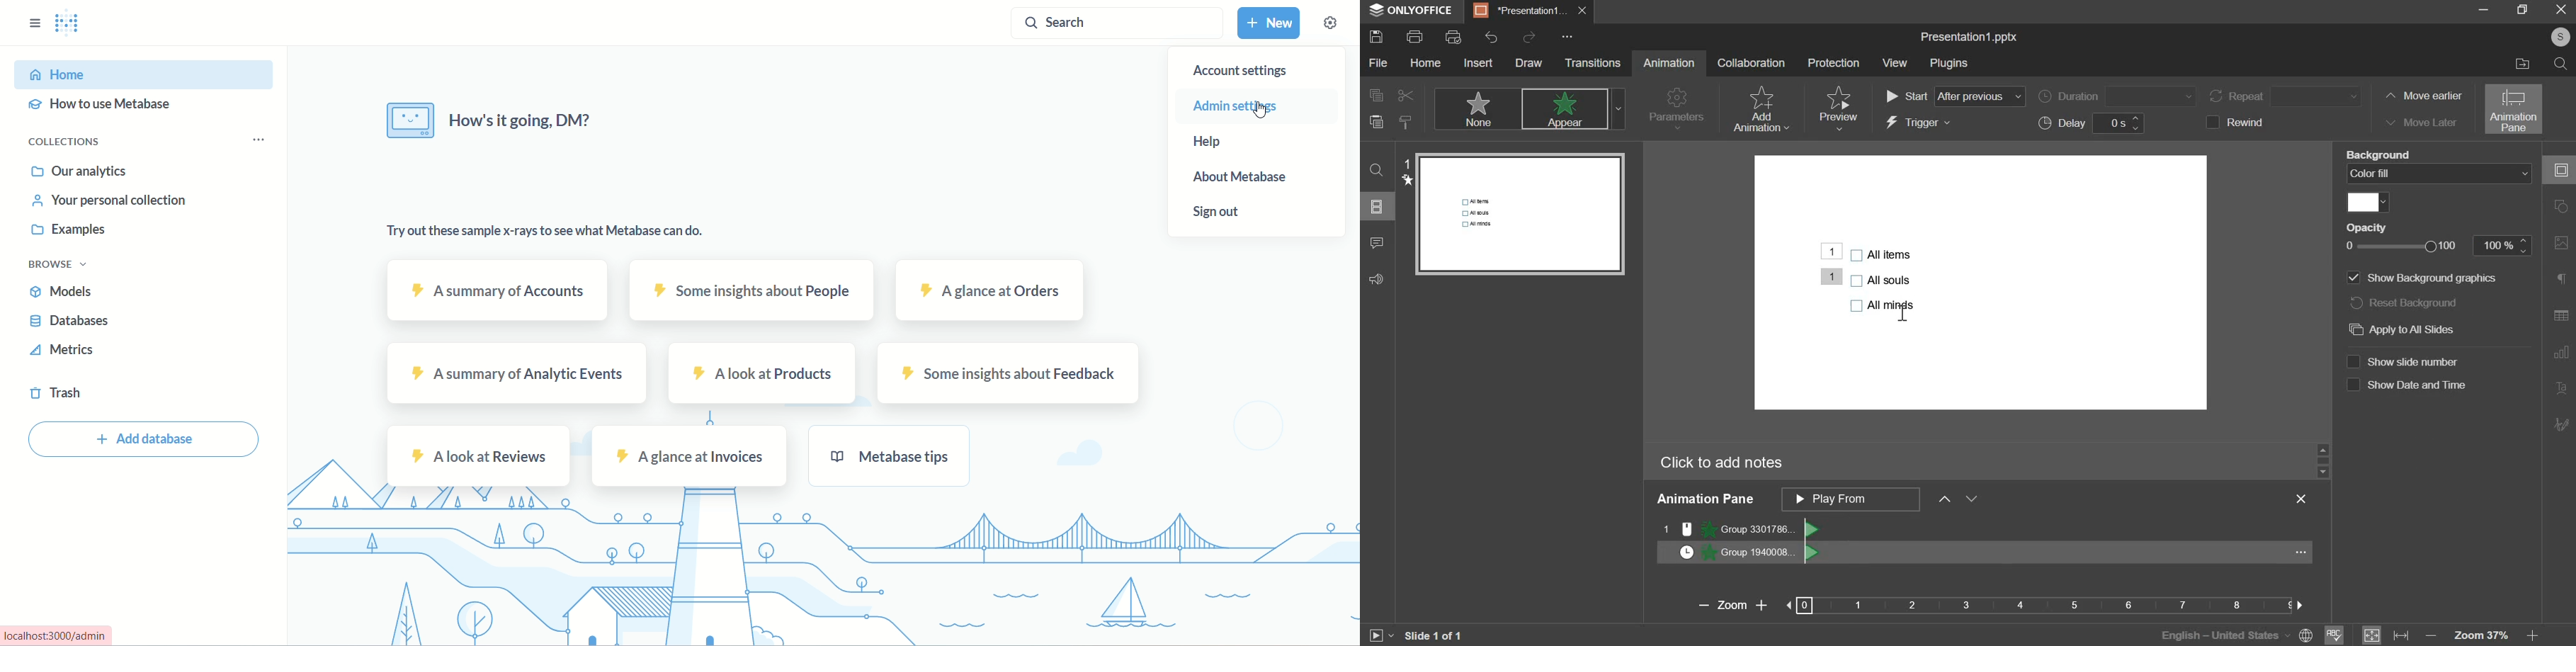  What do you see at coordinates (1376, 245) in the screenshot?
I see `comment` at bounding box center [1376, 245].